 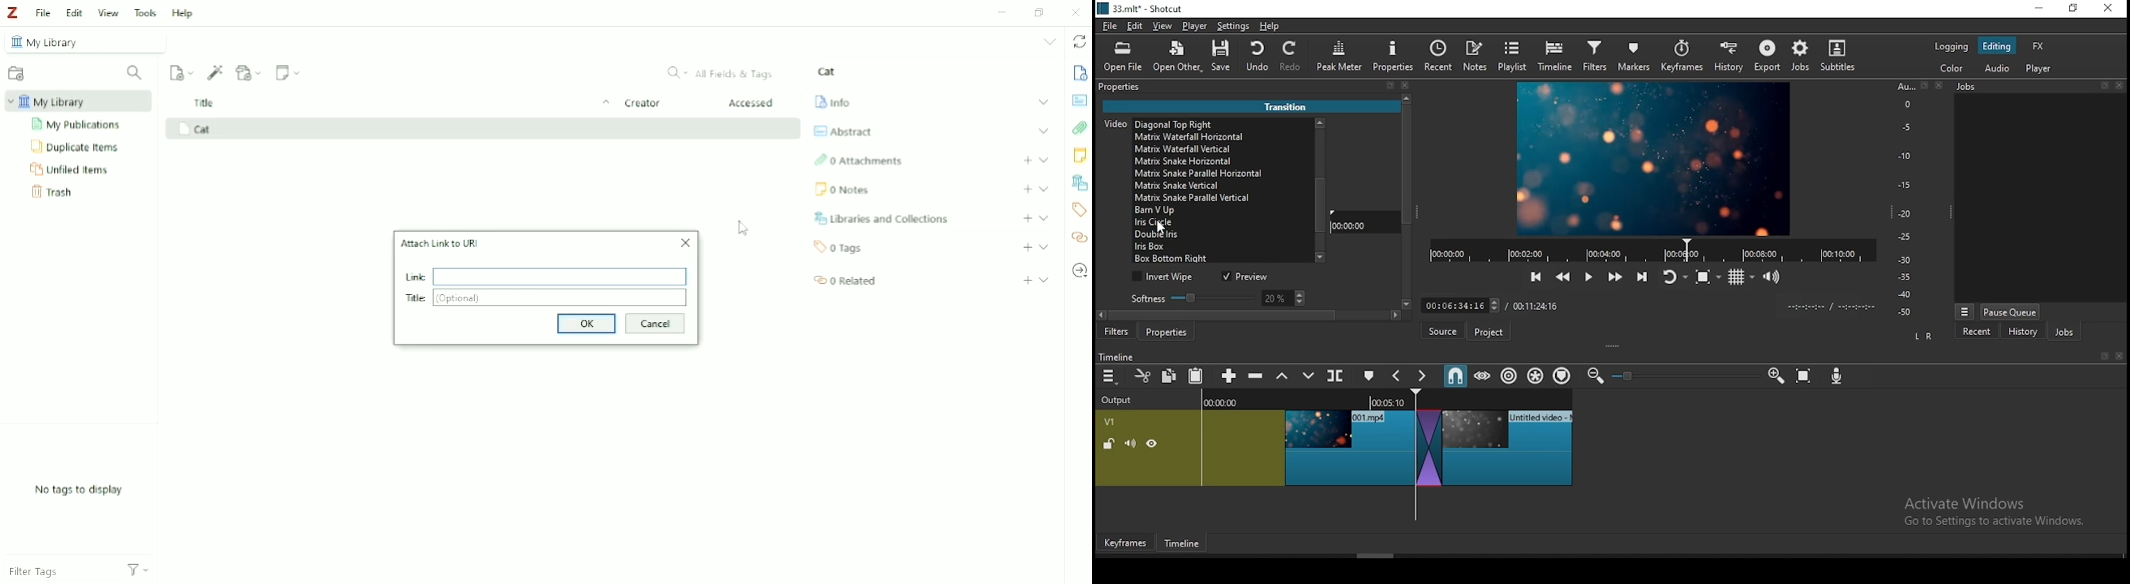 What do you see at coordinates (1215, 298) in the screenshot?
I see `softness` at bounding box center [1215, 298].